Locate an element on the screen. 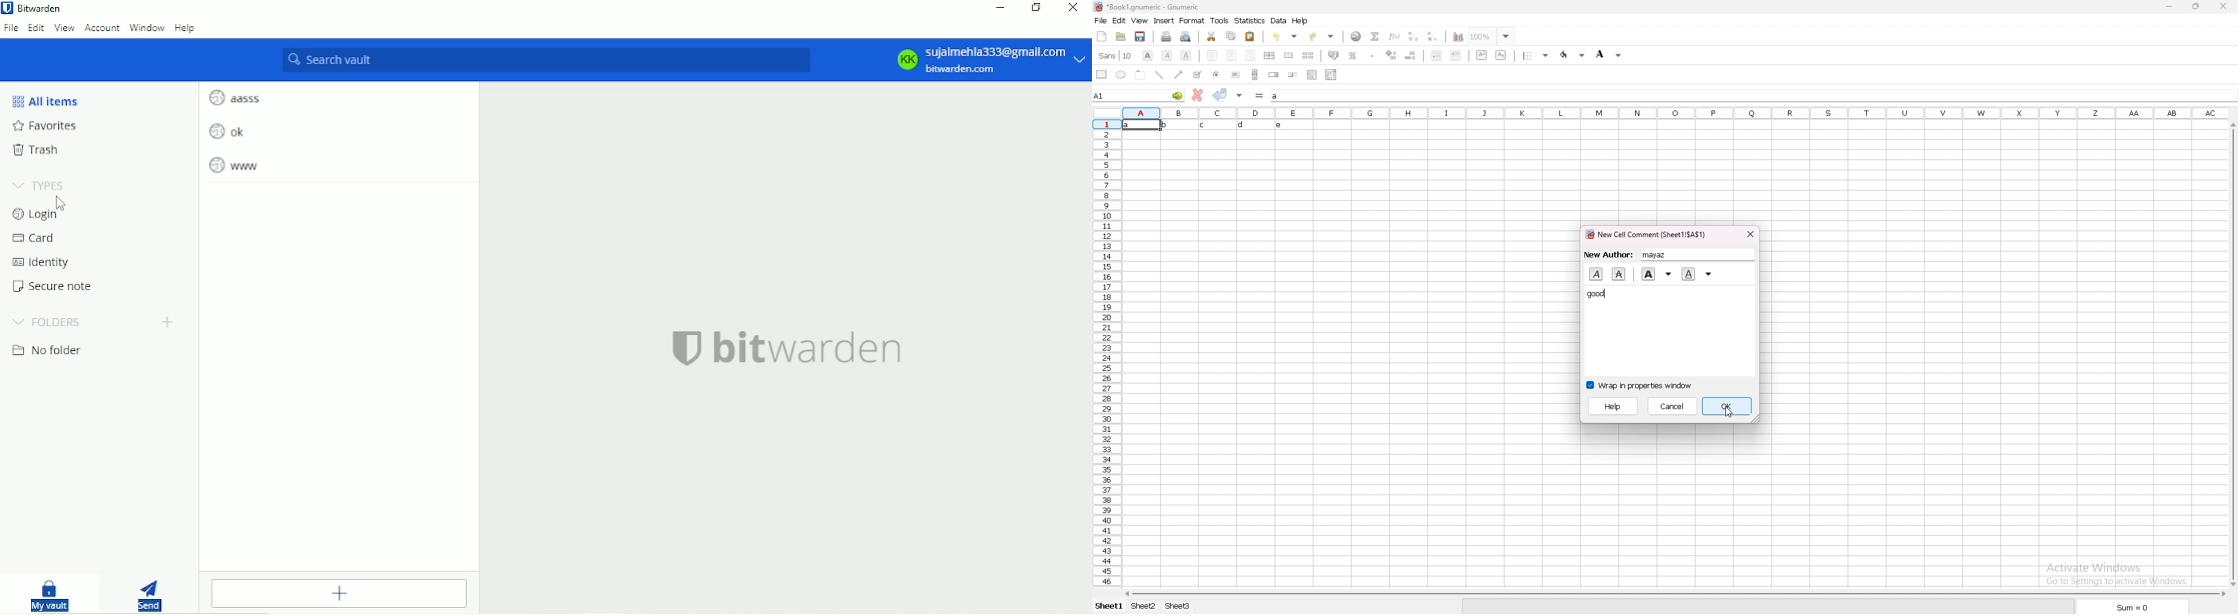  Bitwarden is located at coordinates (42, 8).